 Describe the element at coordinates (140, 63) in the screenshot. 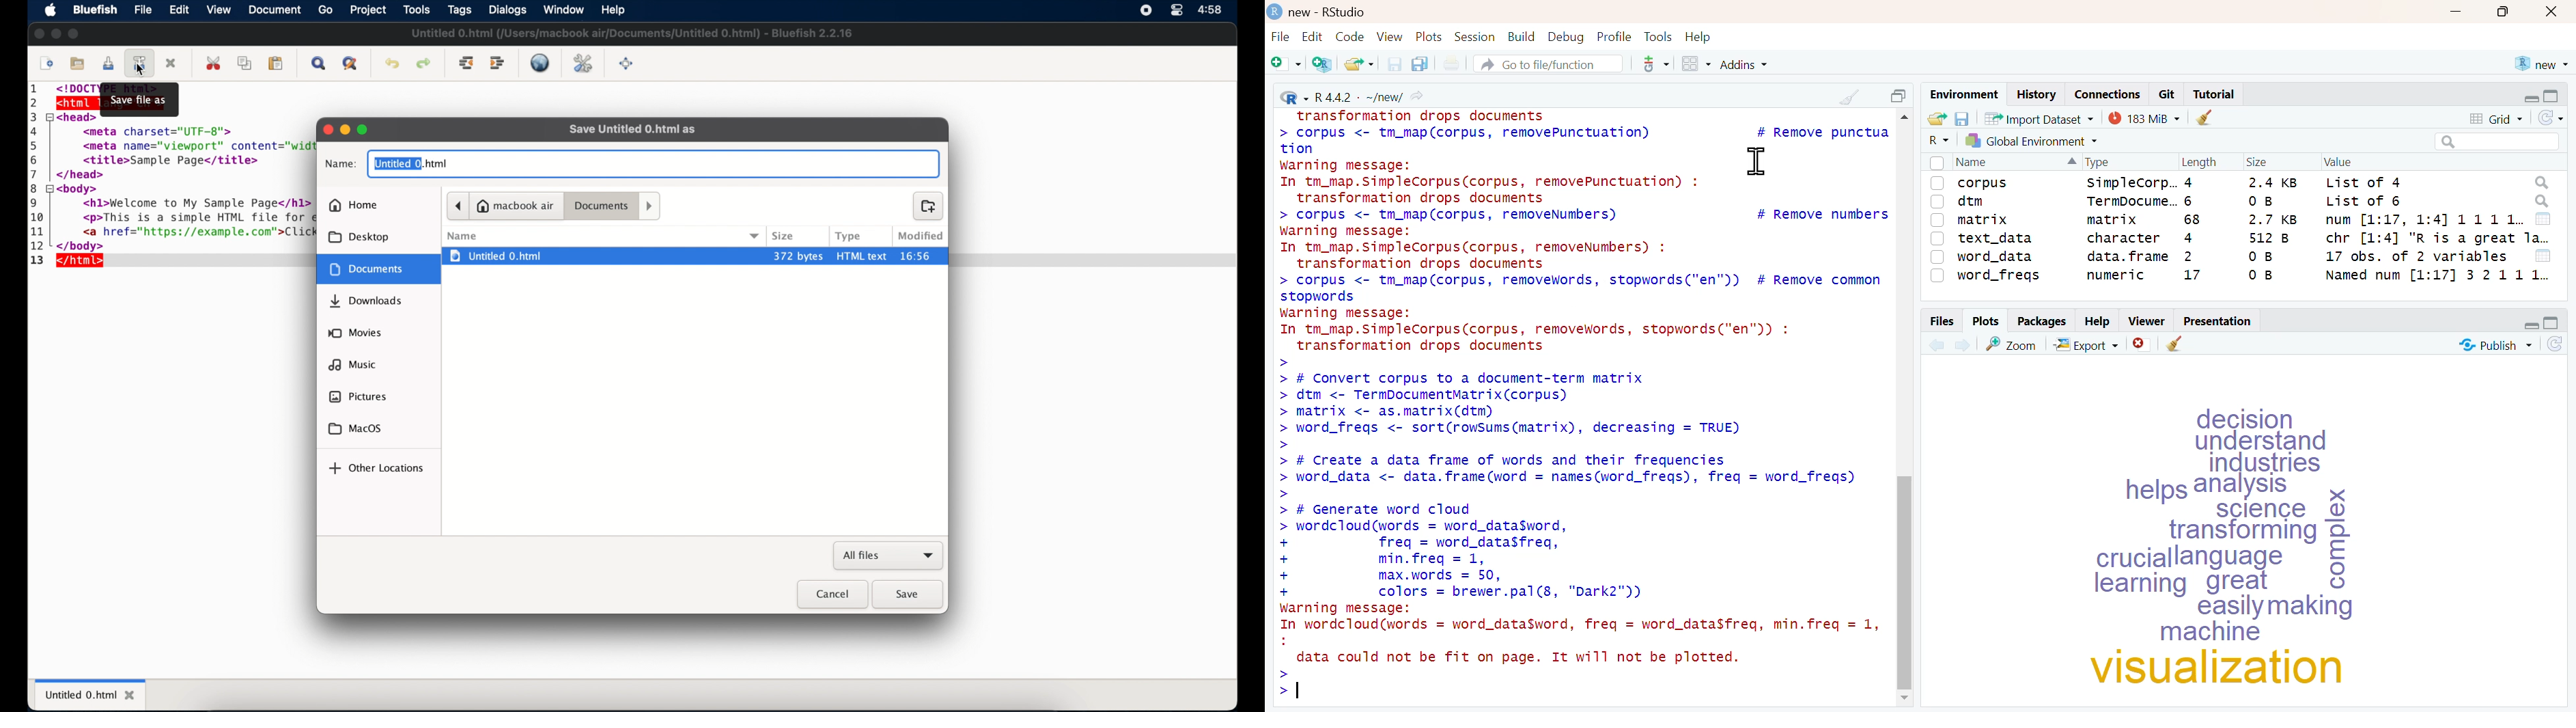

I see `save file as` at that location.